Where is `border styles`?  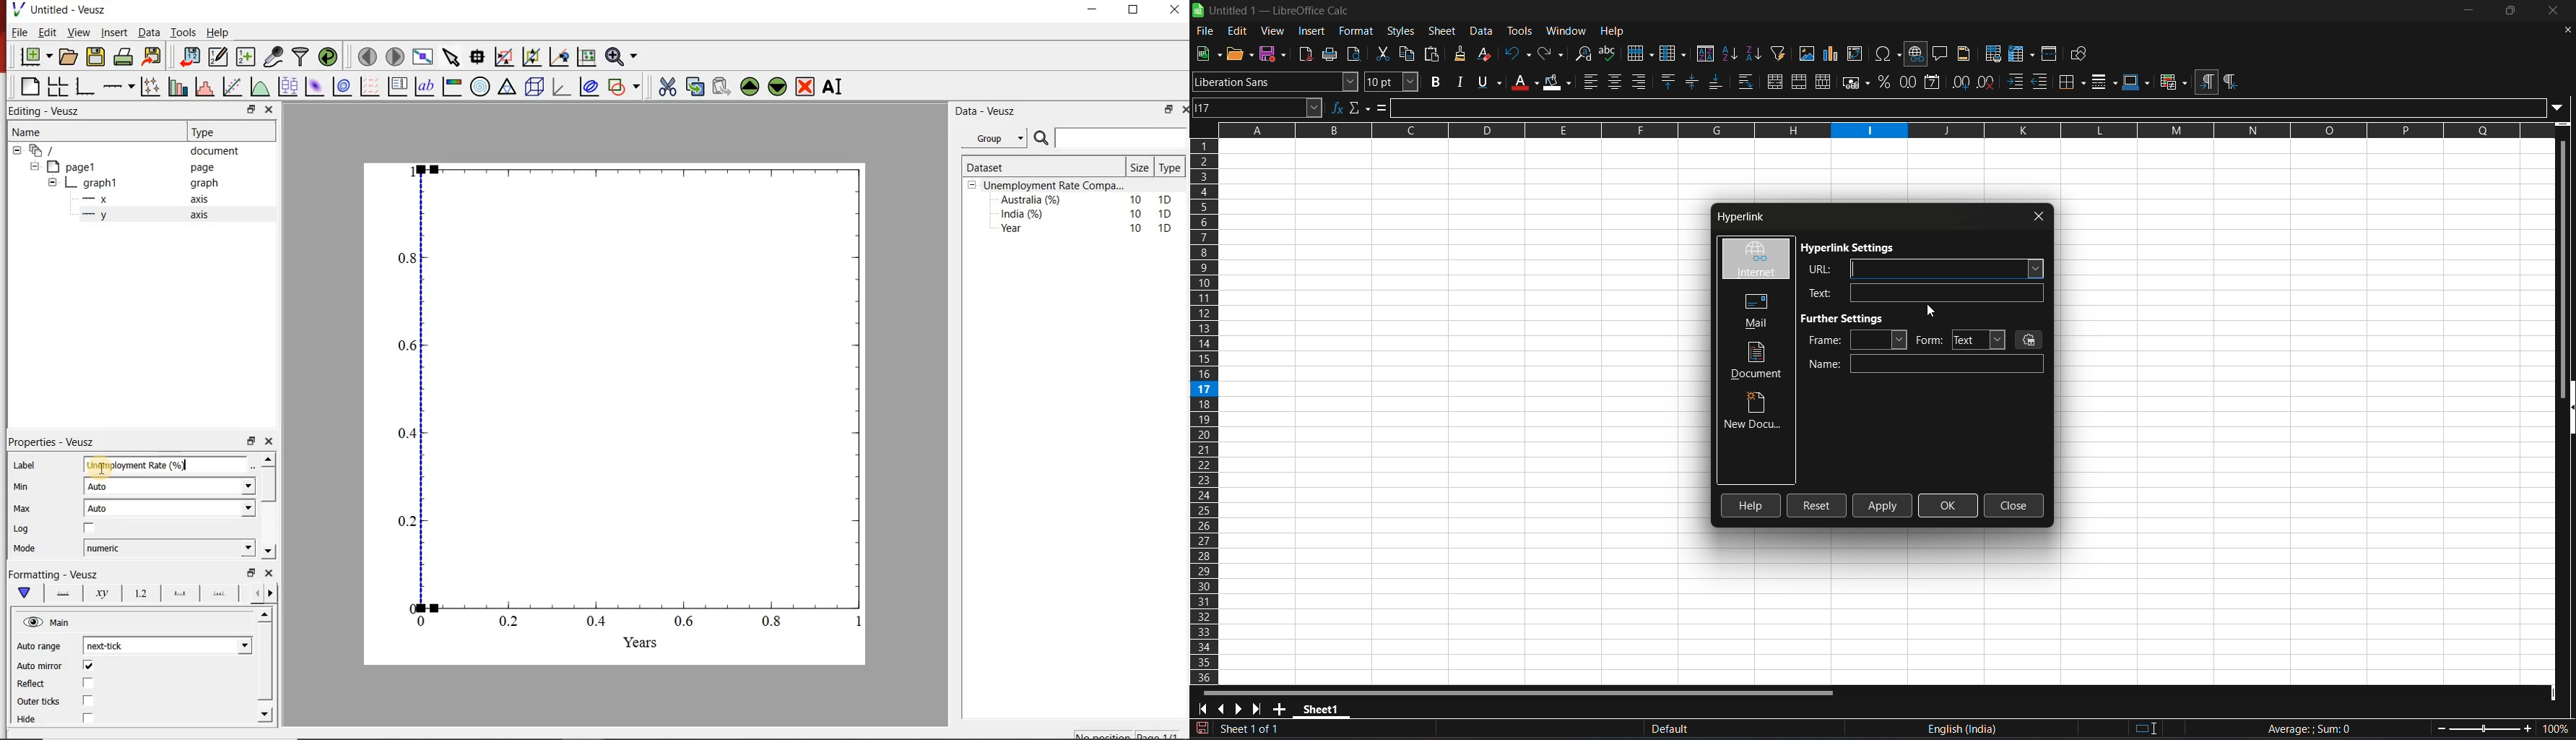
border styles is located at coordinates (2104, 82).